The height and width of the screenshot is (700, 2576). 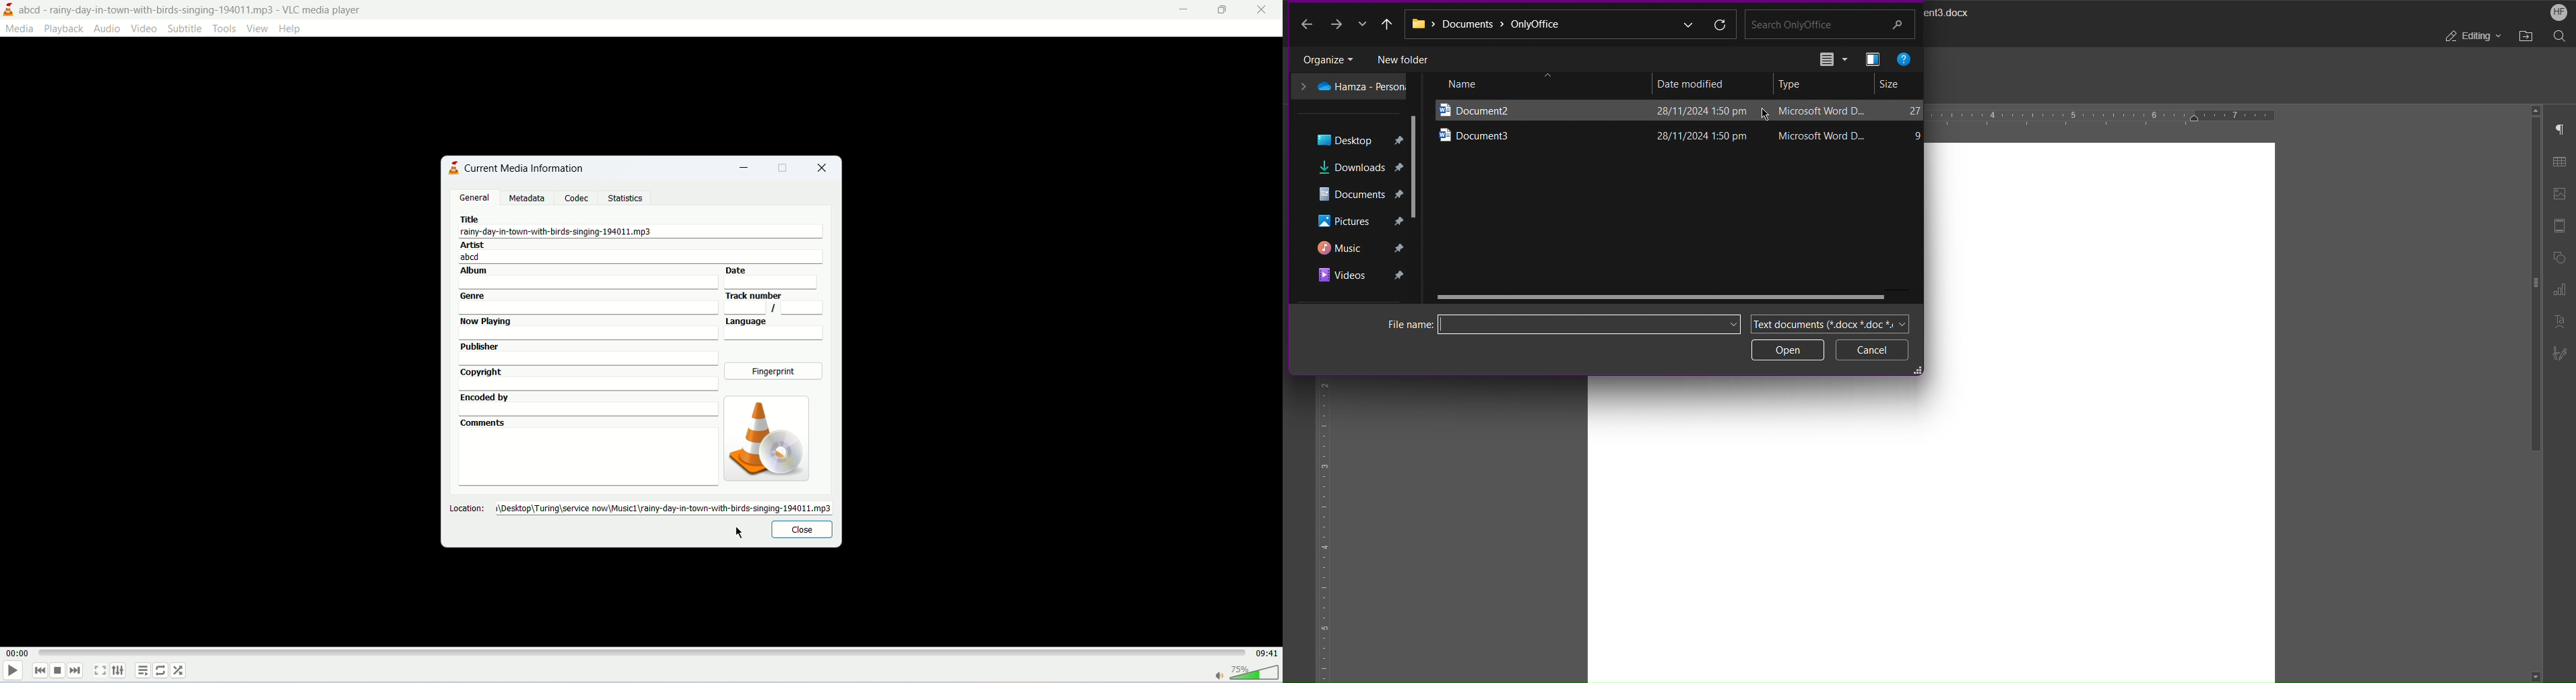 I want to click on More files names, so click(x=1731, y=324).